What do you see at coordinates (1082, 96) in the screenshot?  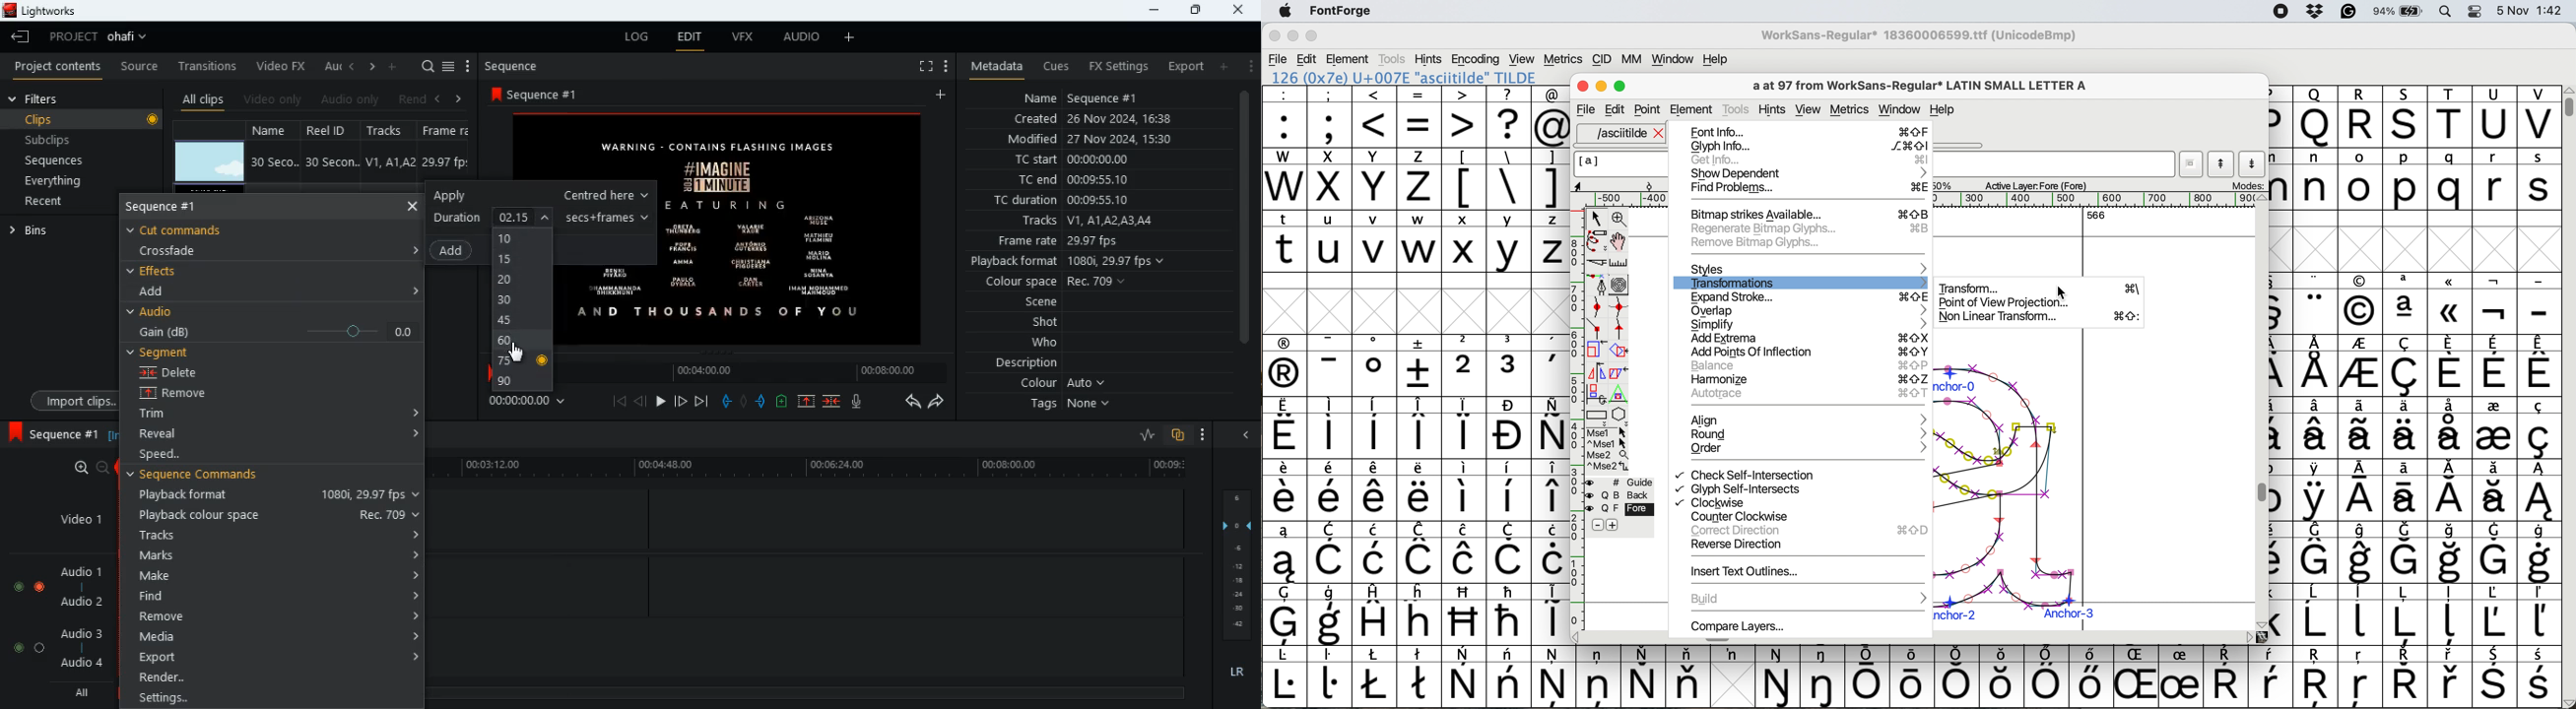 I see `name` at bounding box center [1082, 96].